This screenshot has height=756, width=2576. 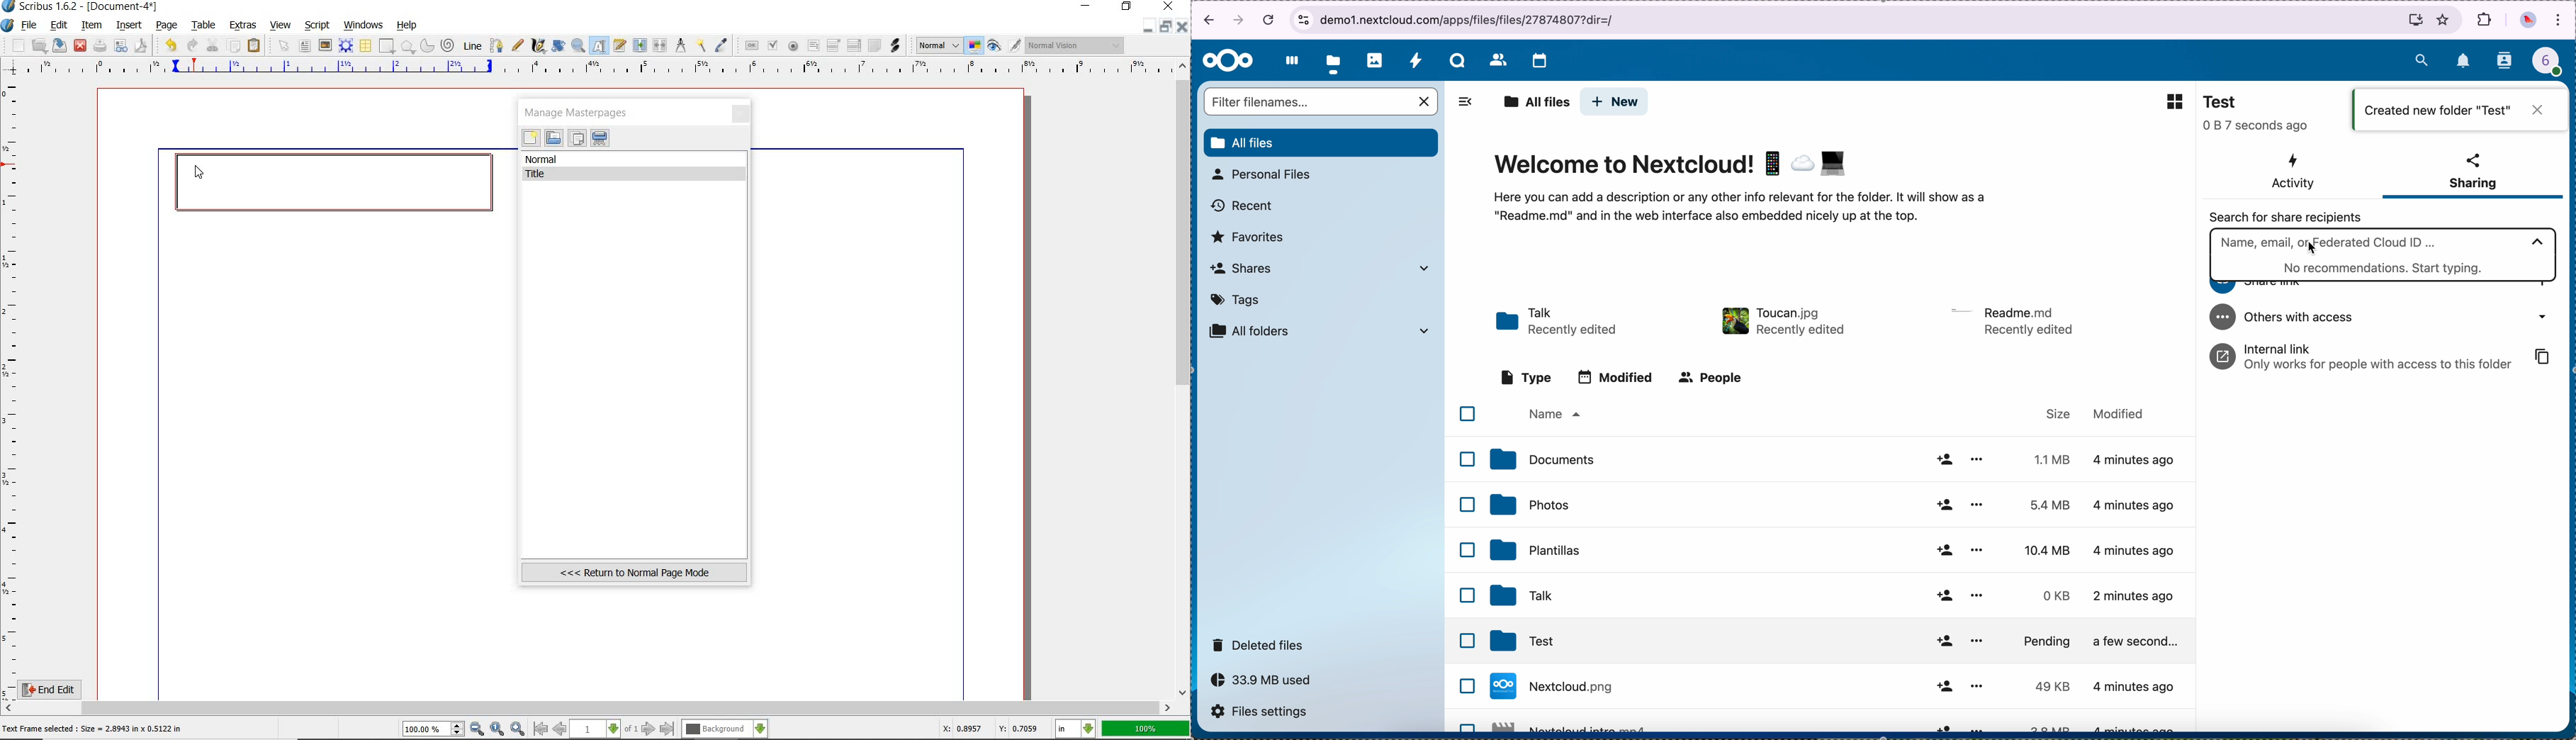 What do you see at coordinates (813, 46) in the screenshot?
I see `pdf text field` at bounding box center [813, 46].